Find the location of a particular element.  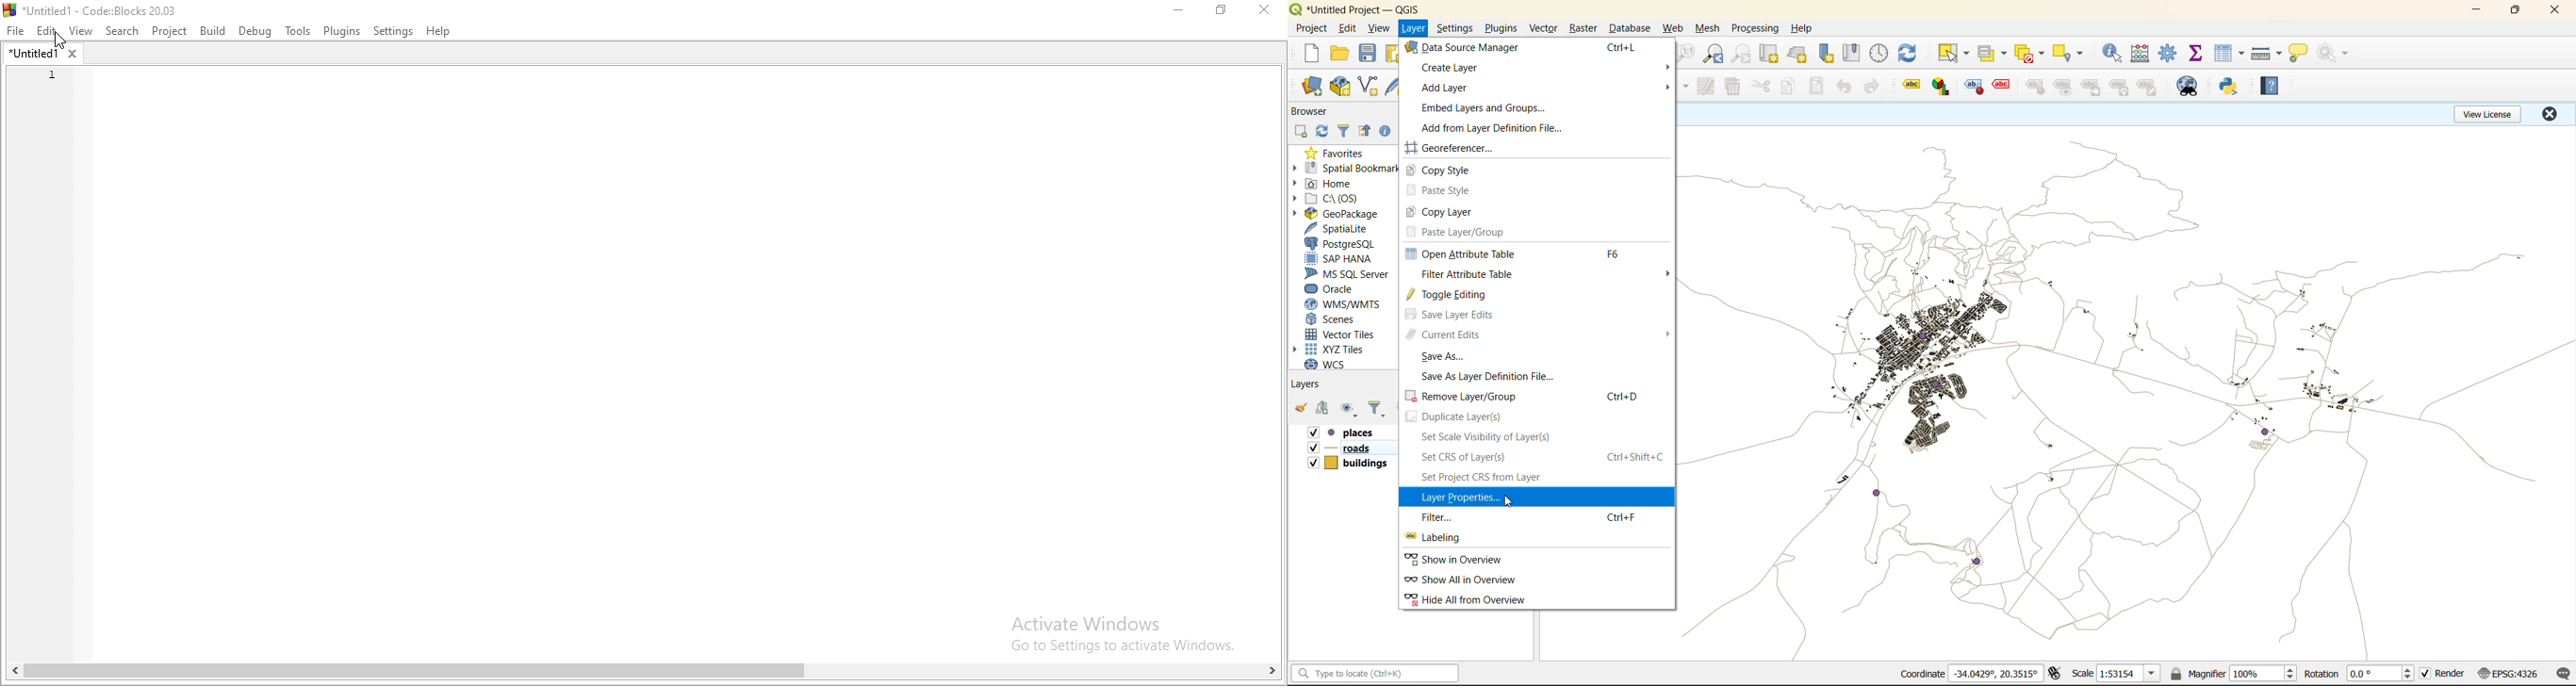

statistical summary is located at coordinates (2198, 56).